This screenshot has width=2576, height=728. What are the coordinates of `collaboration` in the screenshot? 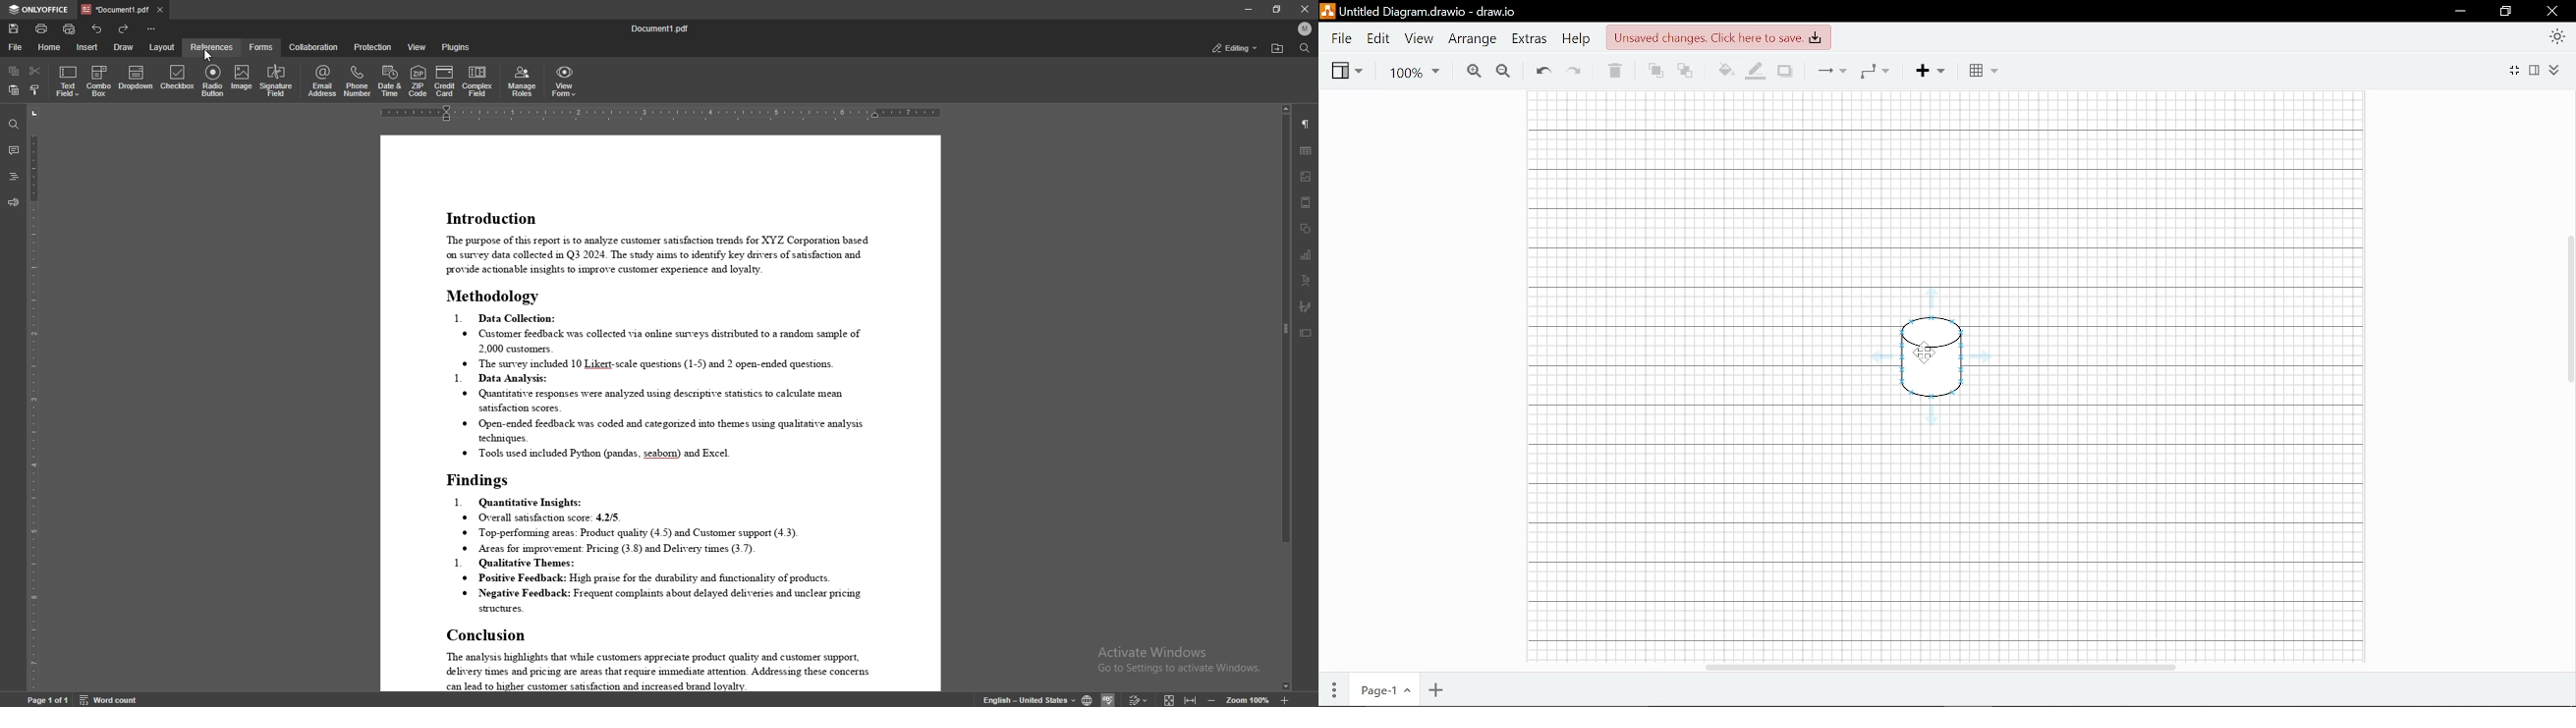 It's located at (315, 47).